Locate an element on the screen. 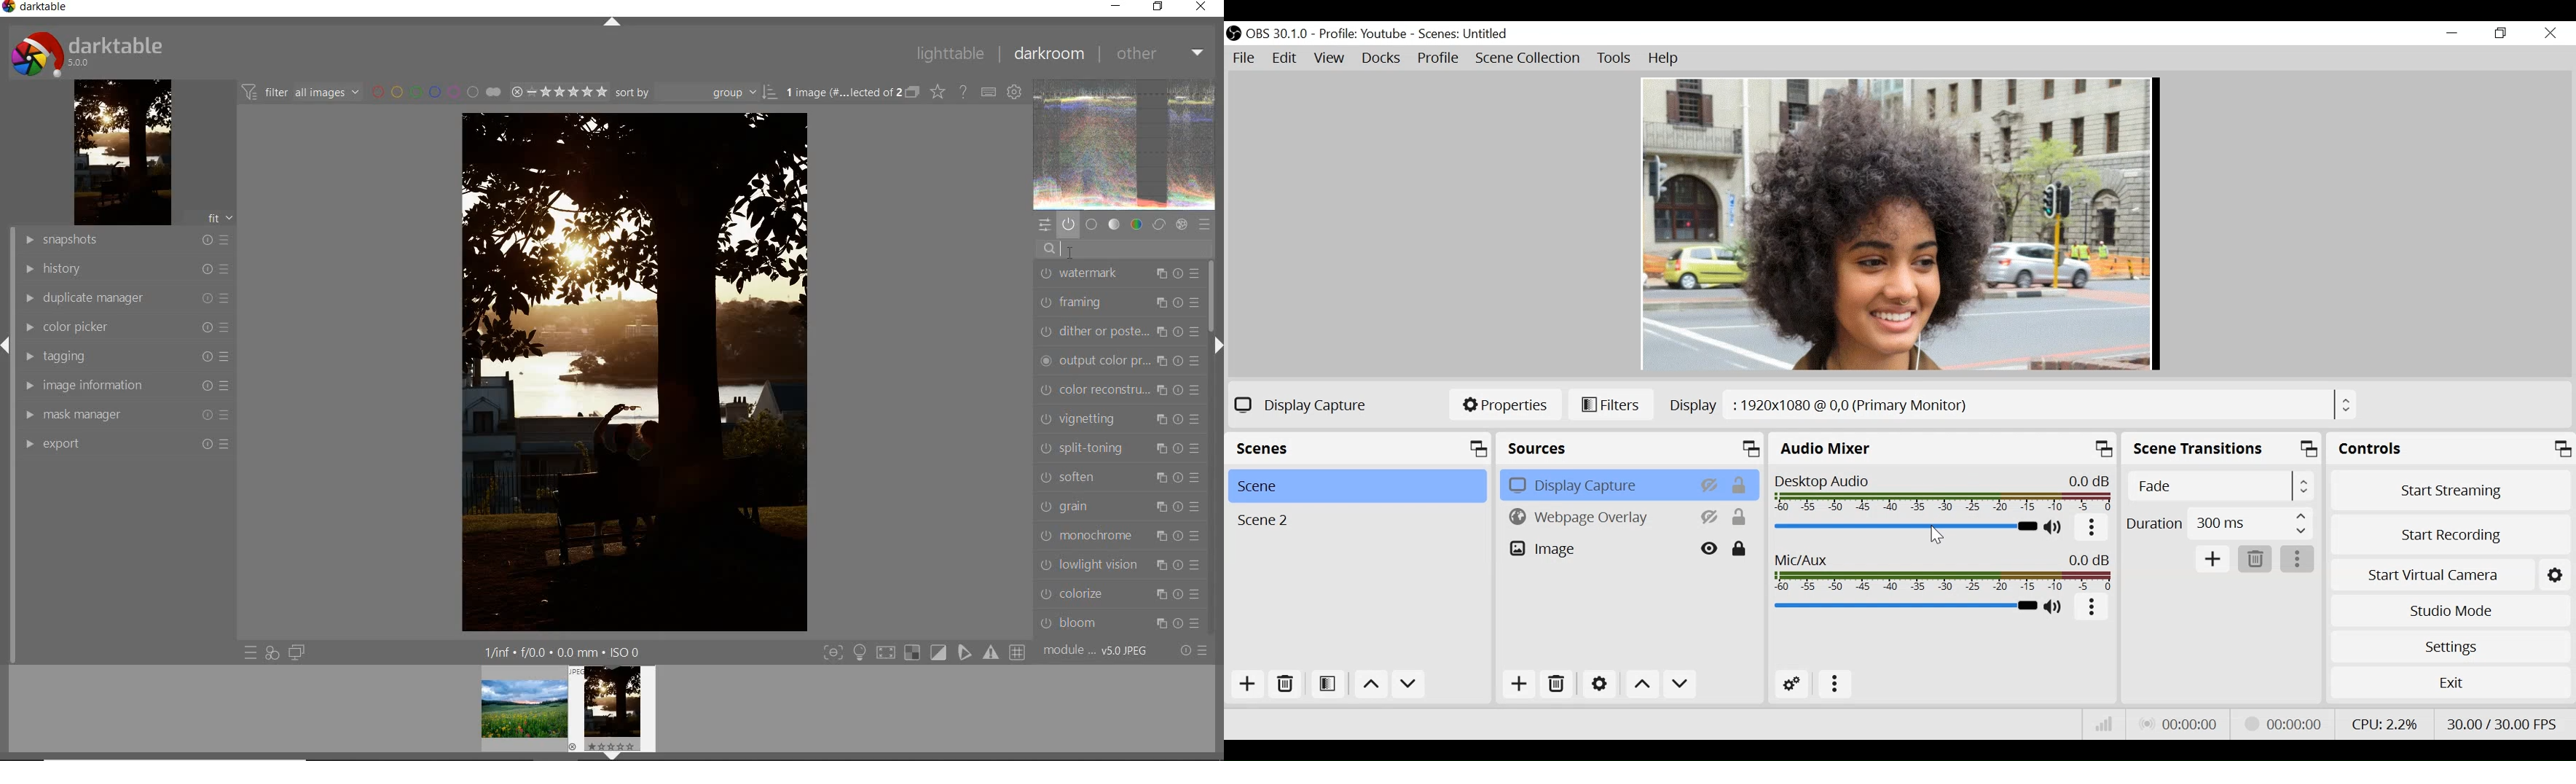 The height and width of the screenshot is (784, 2576). minimize is located at coordinates (2452, 32).